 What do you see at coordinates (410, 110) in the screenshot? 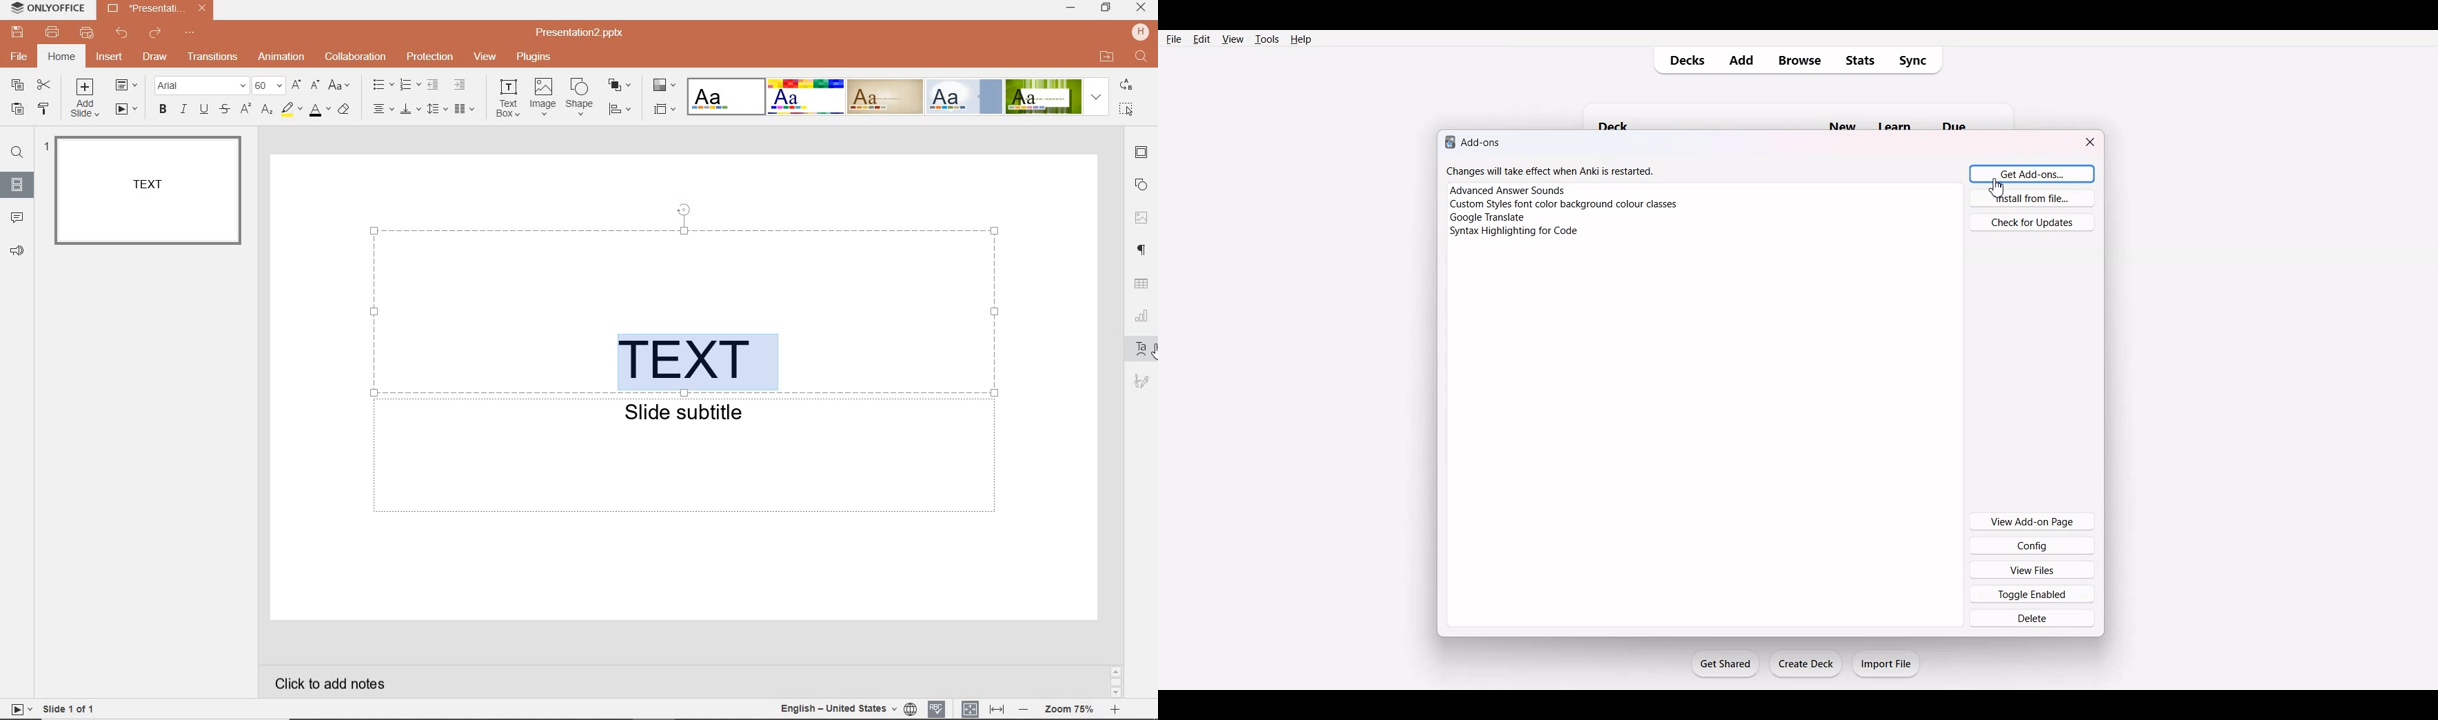
I see `VERTICAL ALIGN` at bounding box center [410, 110].